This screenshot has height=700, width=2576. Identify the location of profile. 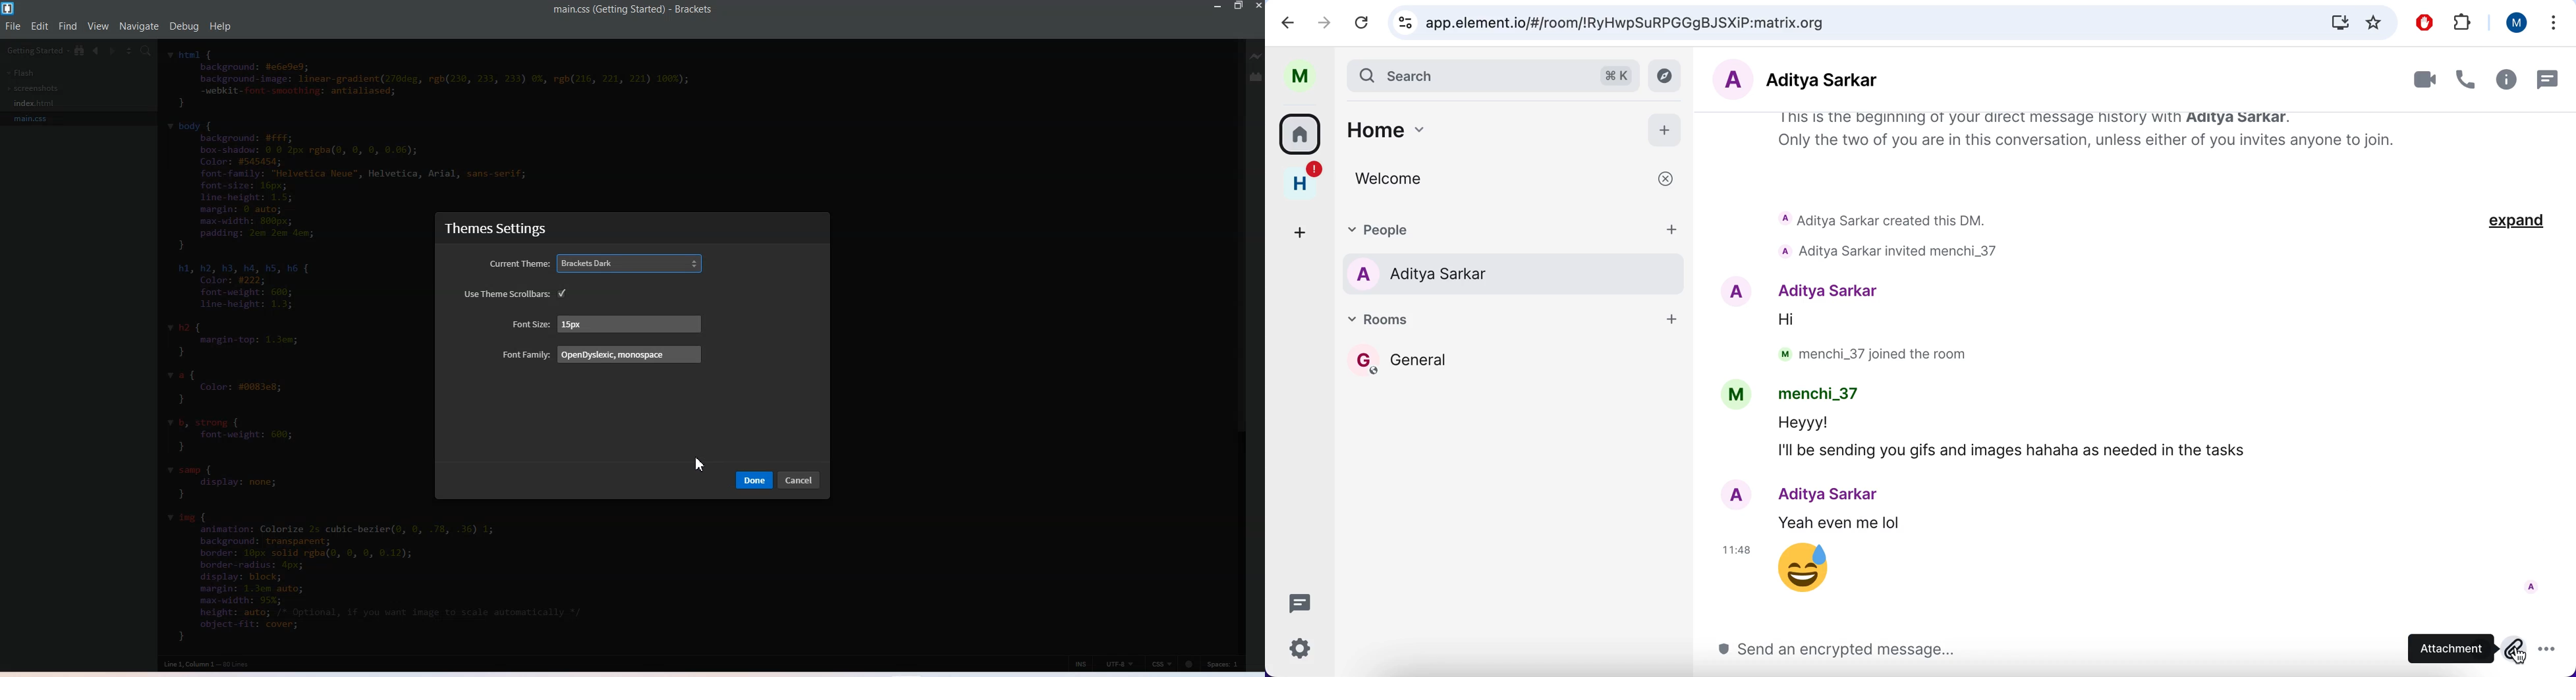
(1303, 73).